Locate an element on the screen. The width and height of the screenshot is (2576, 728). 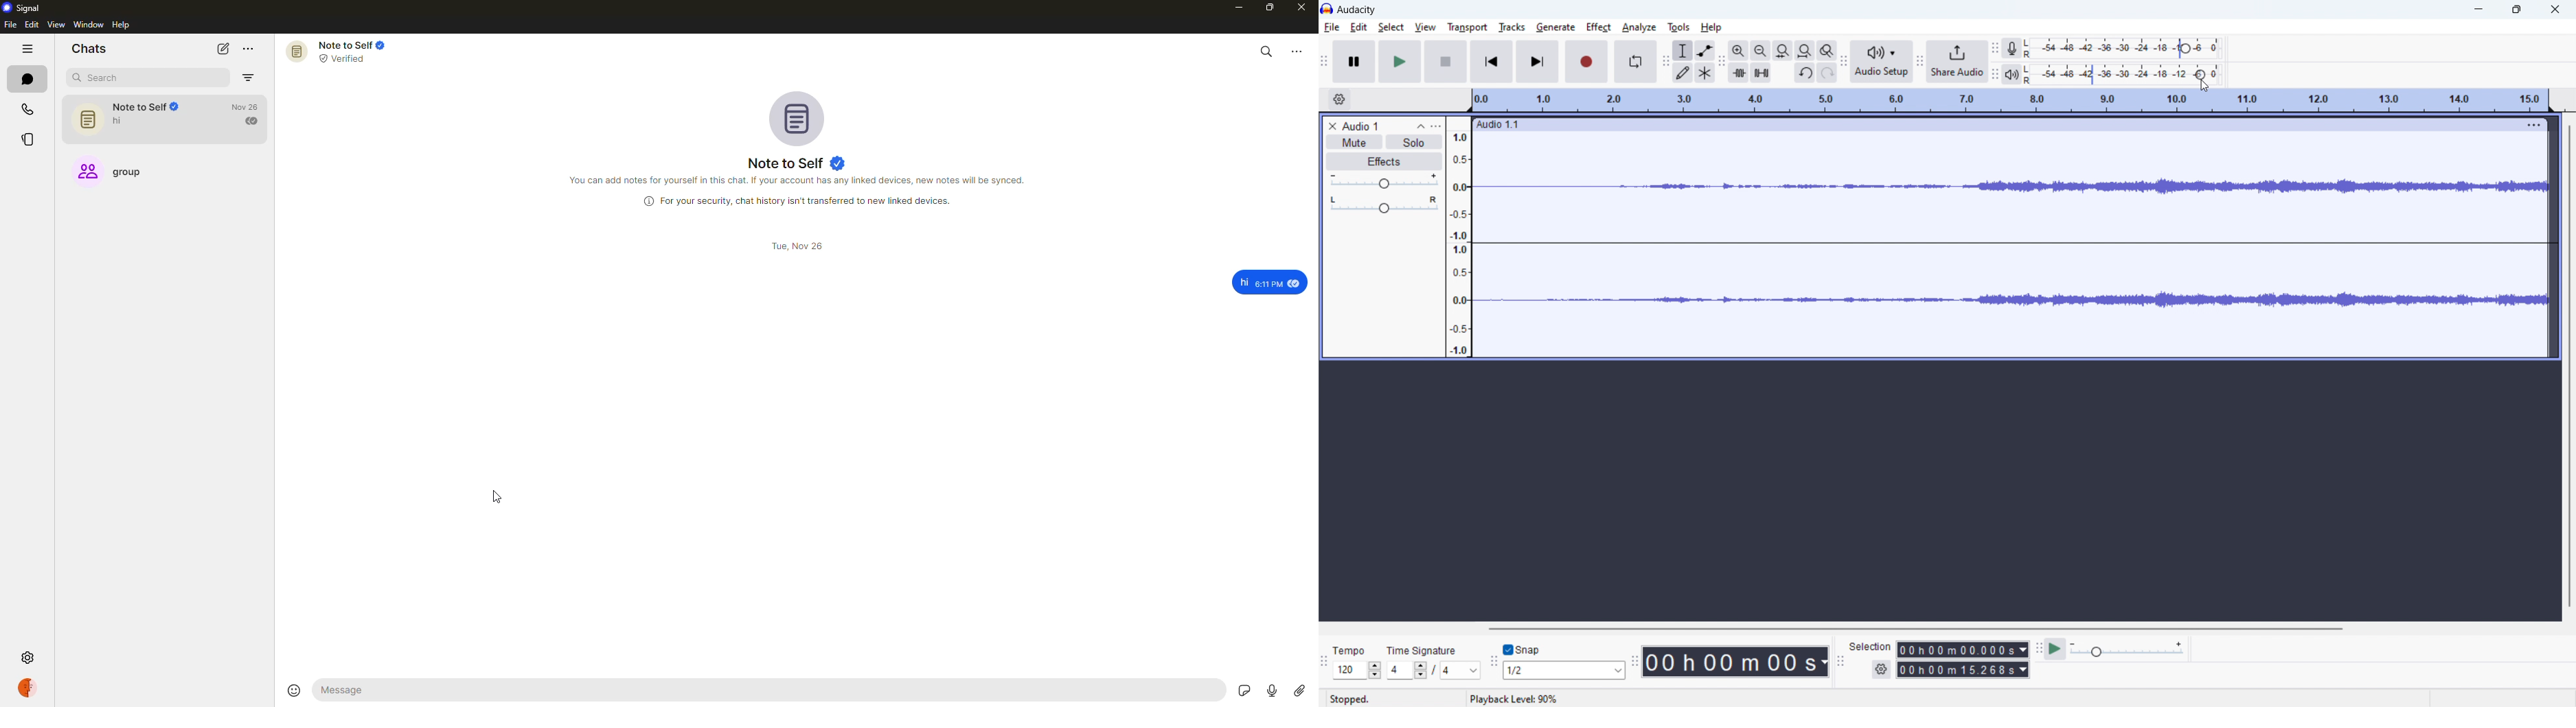
info is located at coordinates (797, 182).